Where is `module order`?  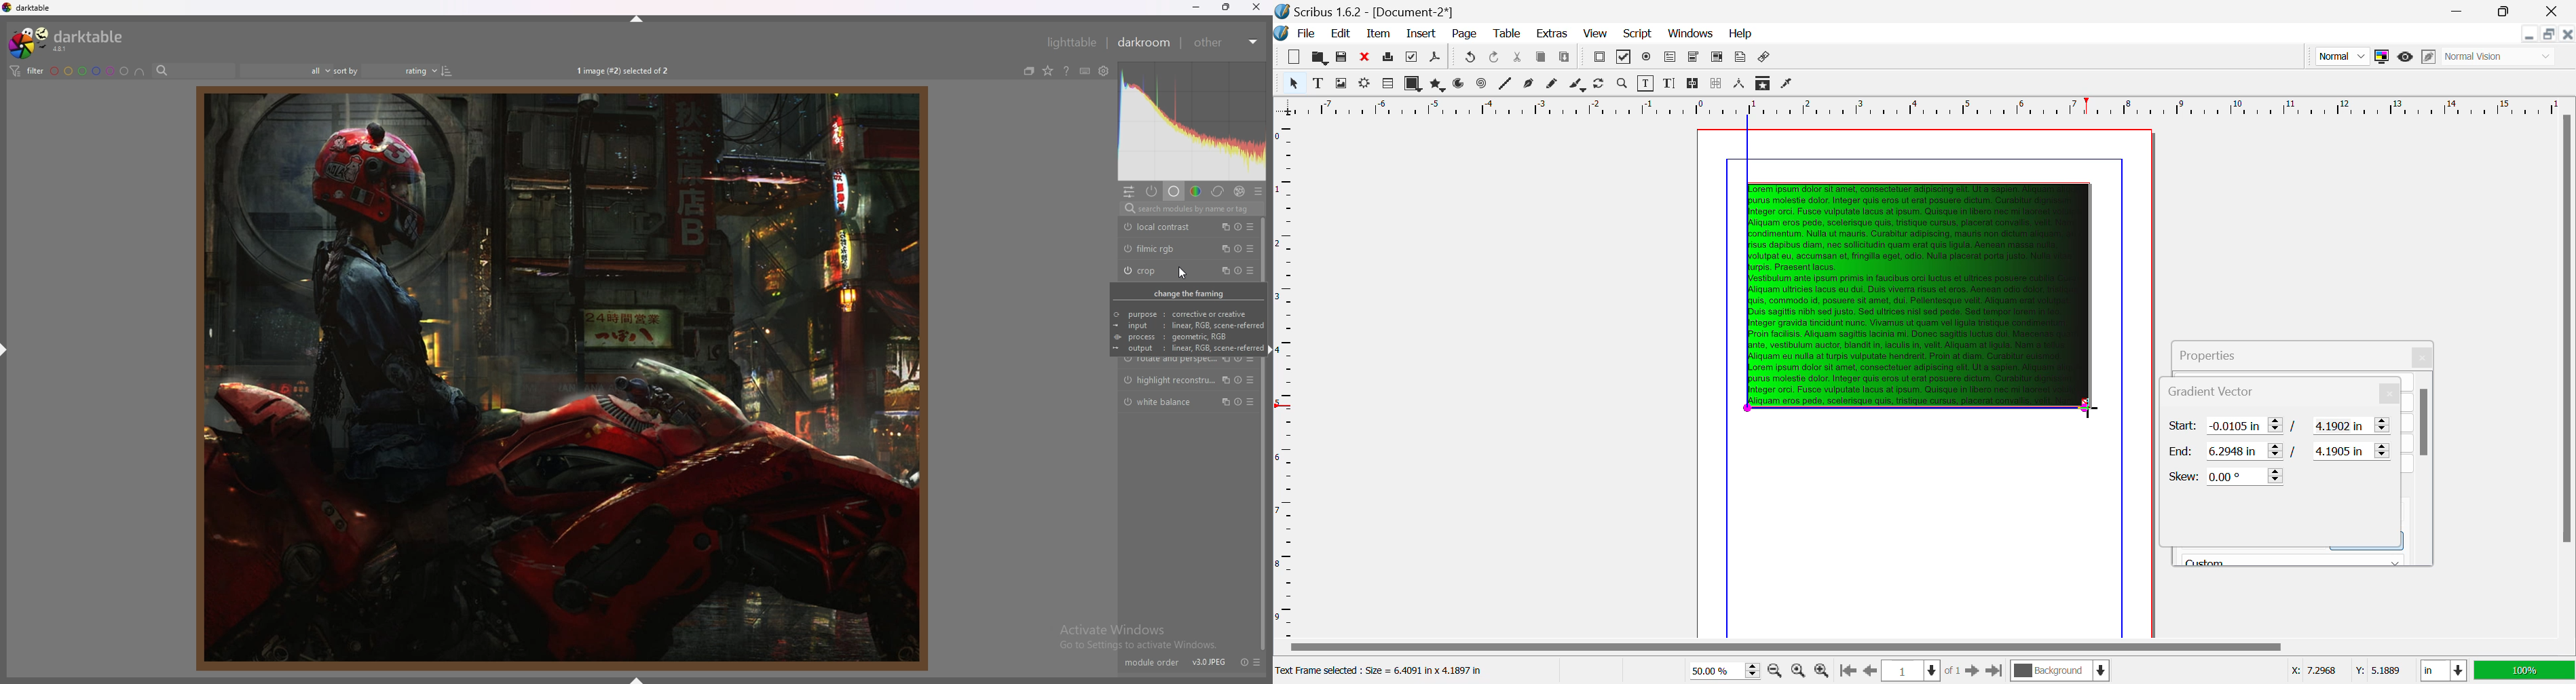
module order is located at coordinates (1152, 657).